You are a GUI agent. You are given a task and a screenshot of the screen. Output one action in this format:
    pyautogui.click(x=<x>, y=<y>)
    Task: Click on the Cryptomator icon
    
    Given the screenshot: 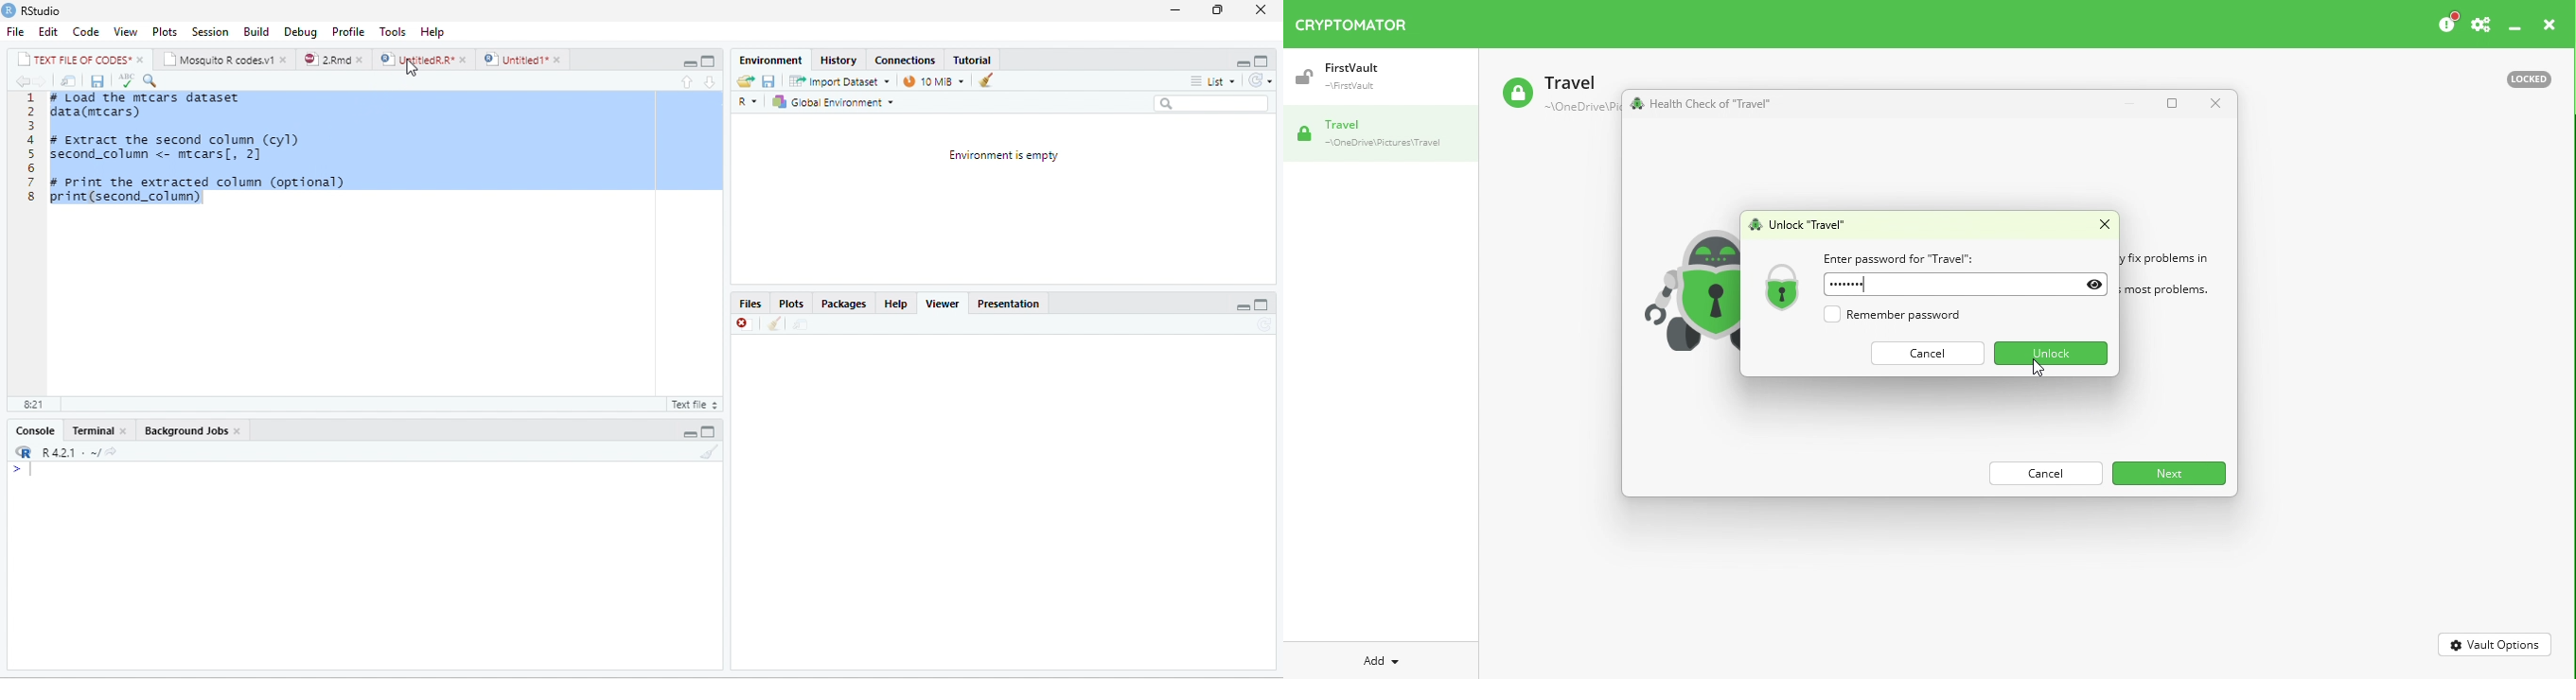 What is the action you would take?
    pyautogui.click(x=1361, y=21)
    